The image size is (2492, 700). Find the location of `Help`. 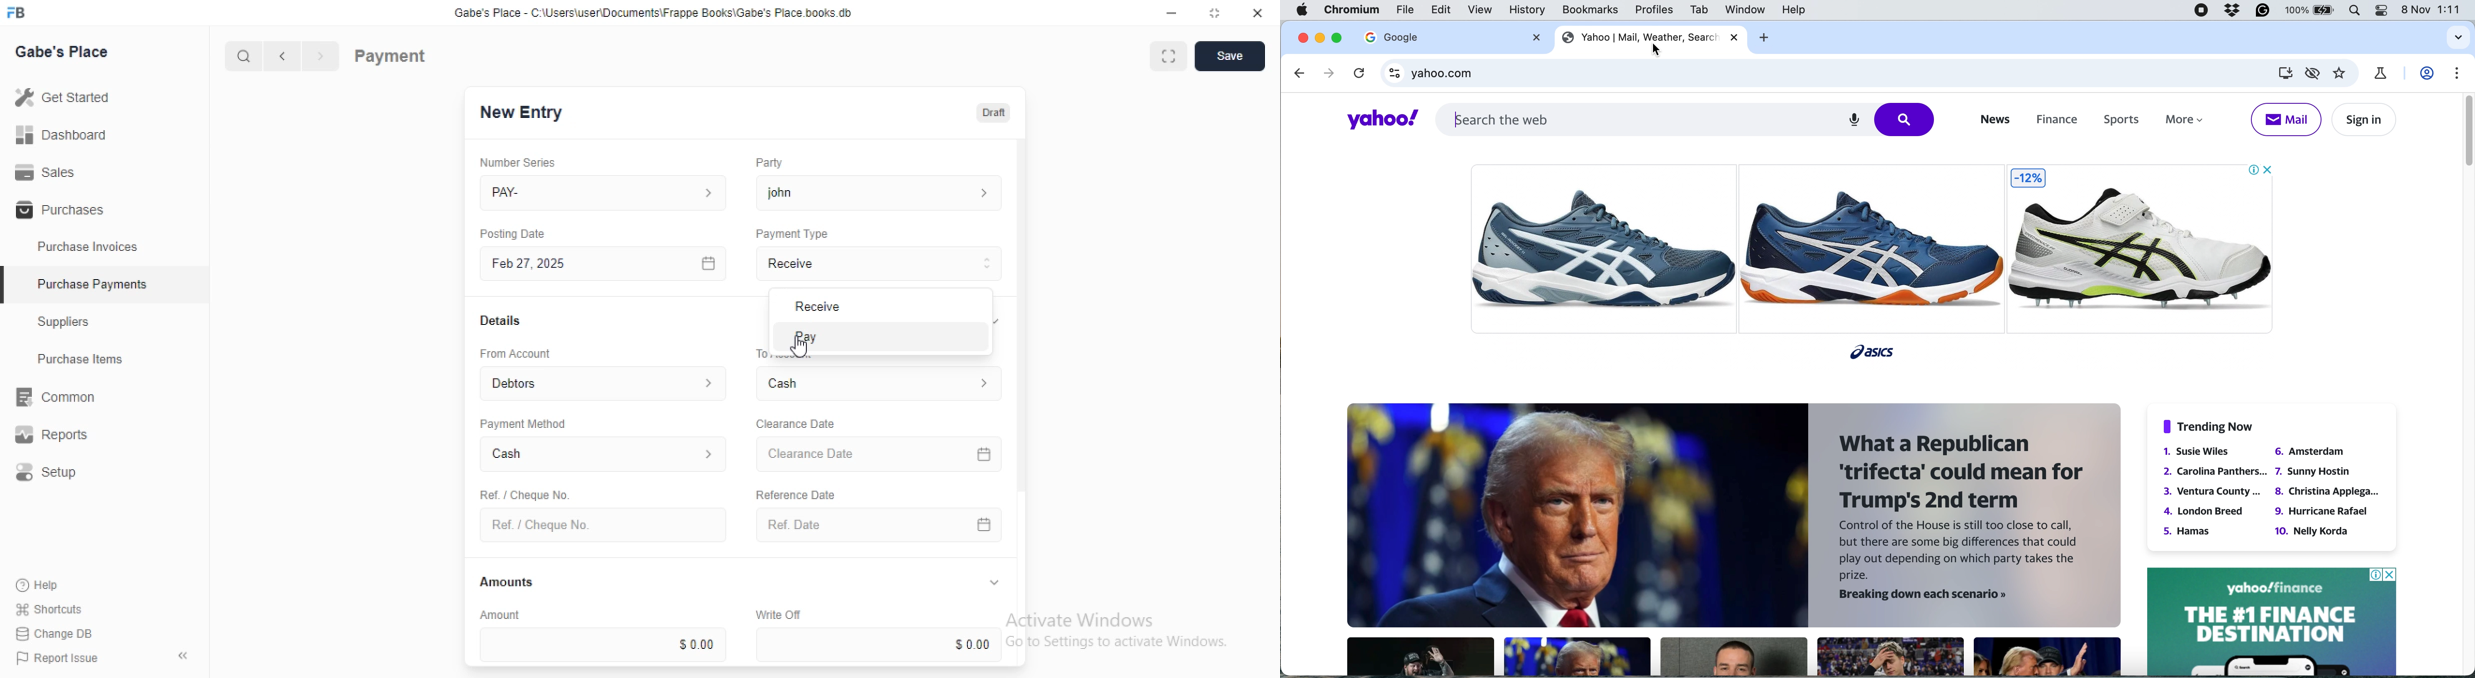

Help is located at coordinates (40, 586).